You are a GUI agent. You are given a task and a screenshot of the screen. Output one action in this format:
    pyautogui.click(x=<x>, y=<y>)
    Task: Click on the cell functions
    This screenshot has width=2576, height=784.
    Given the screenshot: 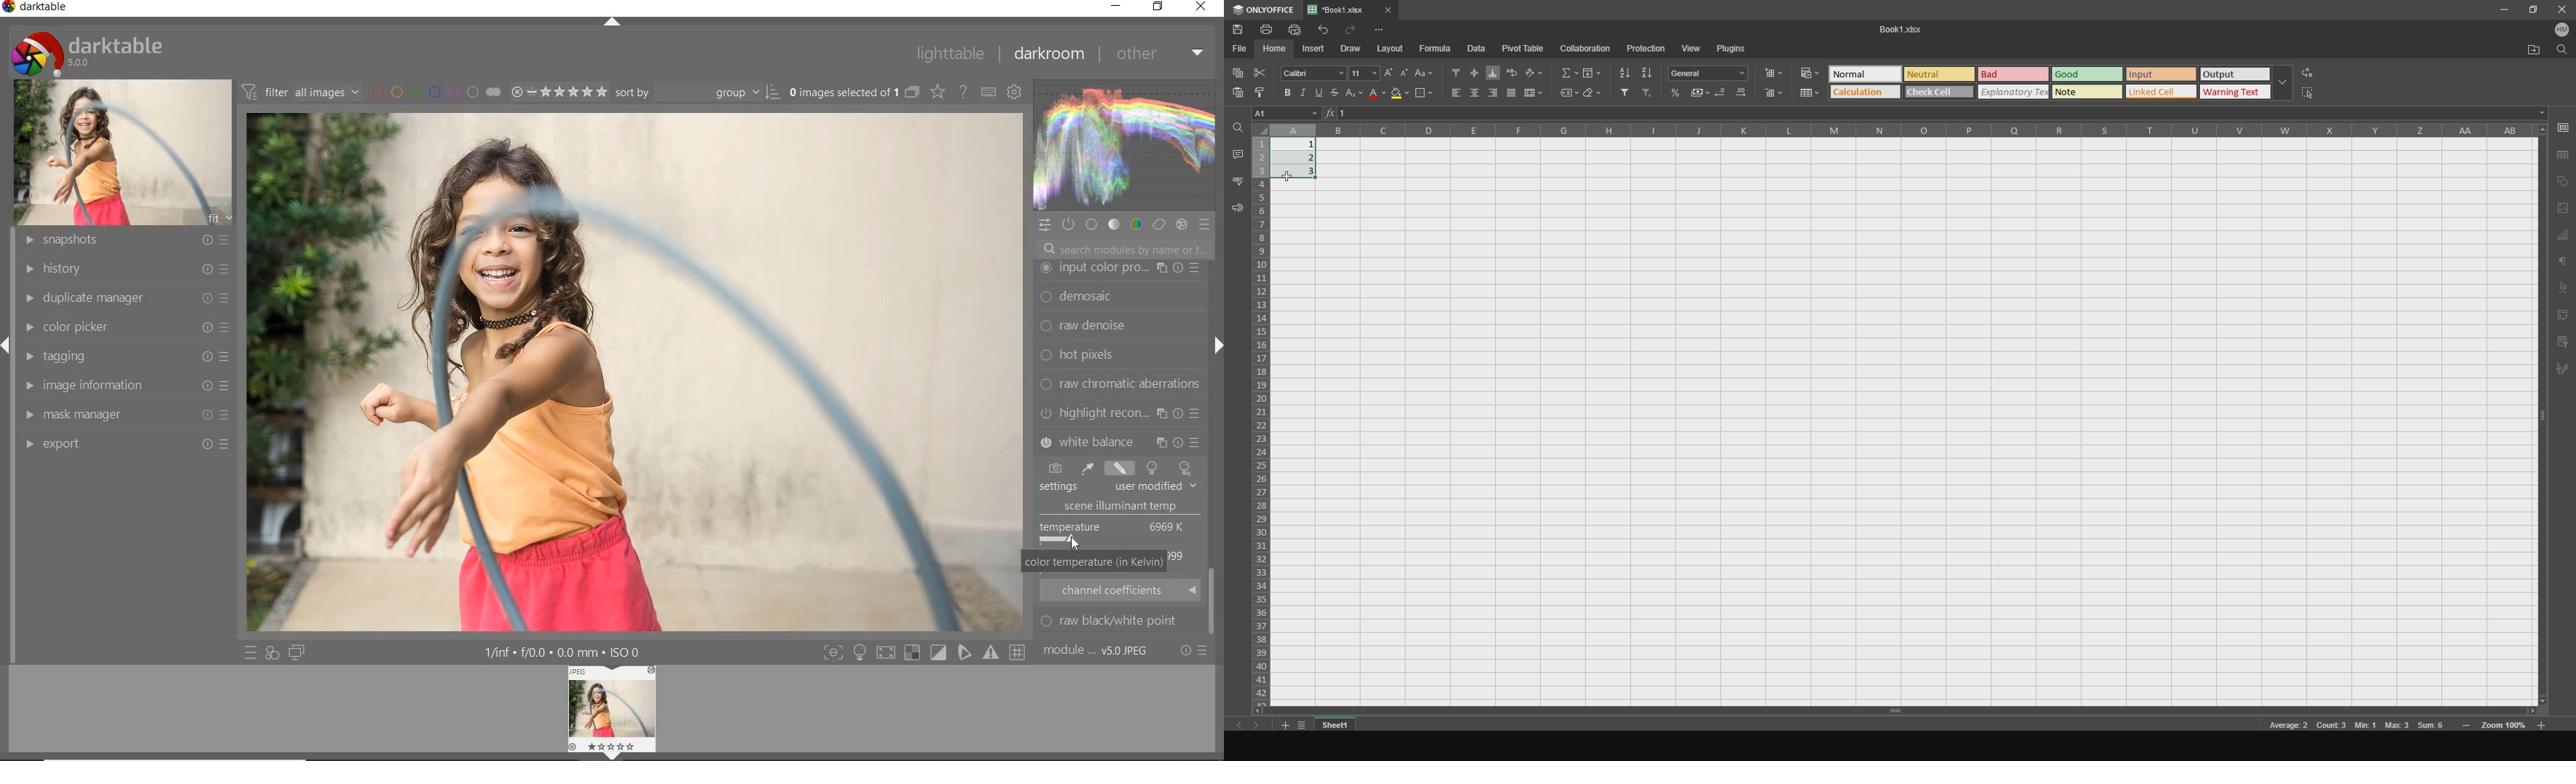 What is the action you would take?
    pyautogui.click(x=1938, y=114)
    